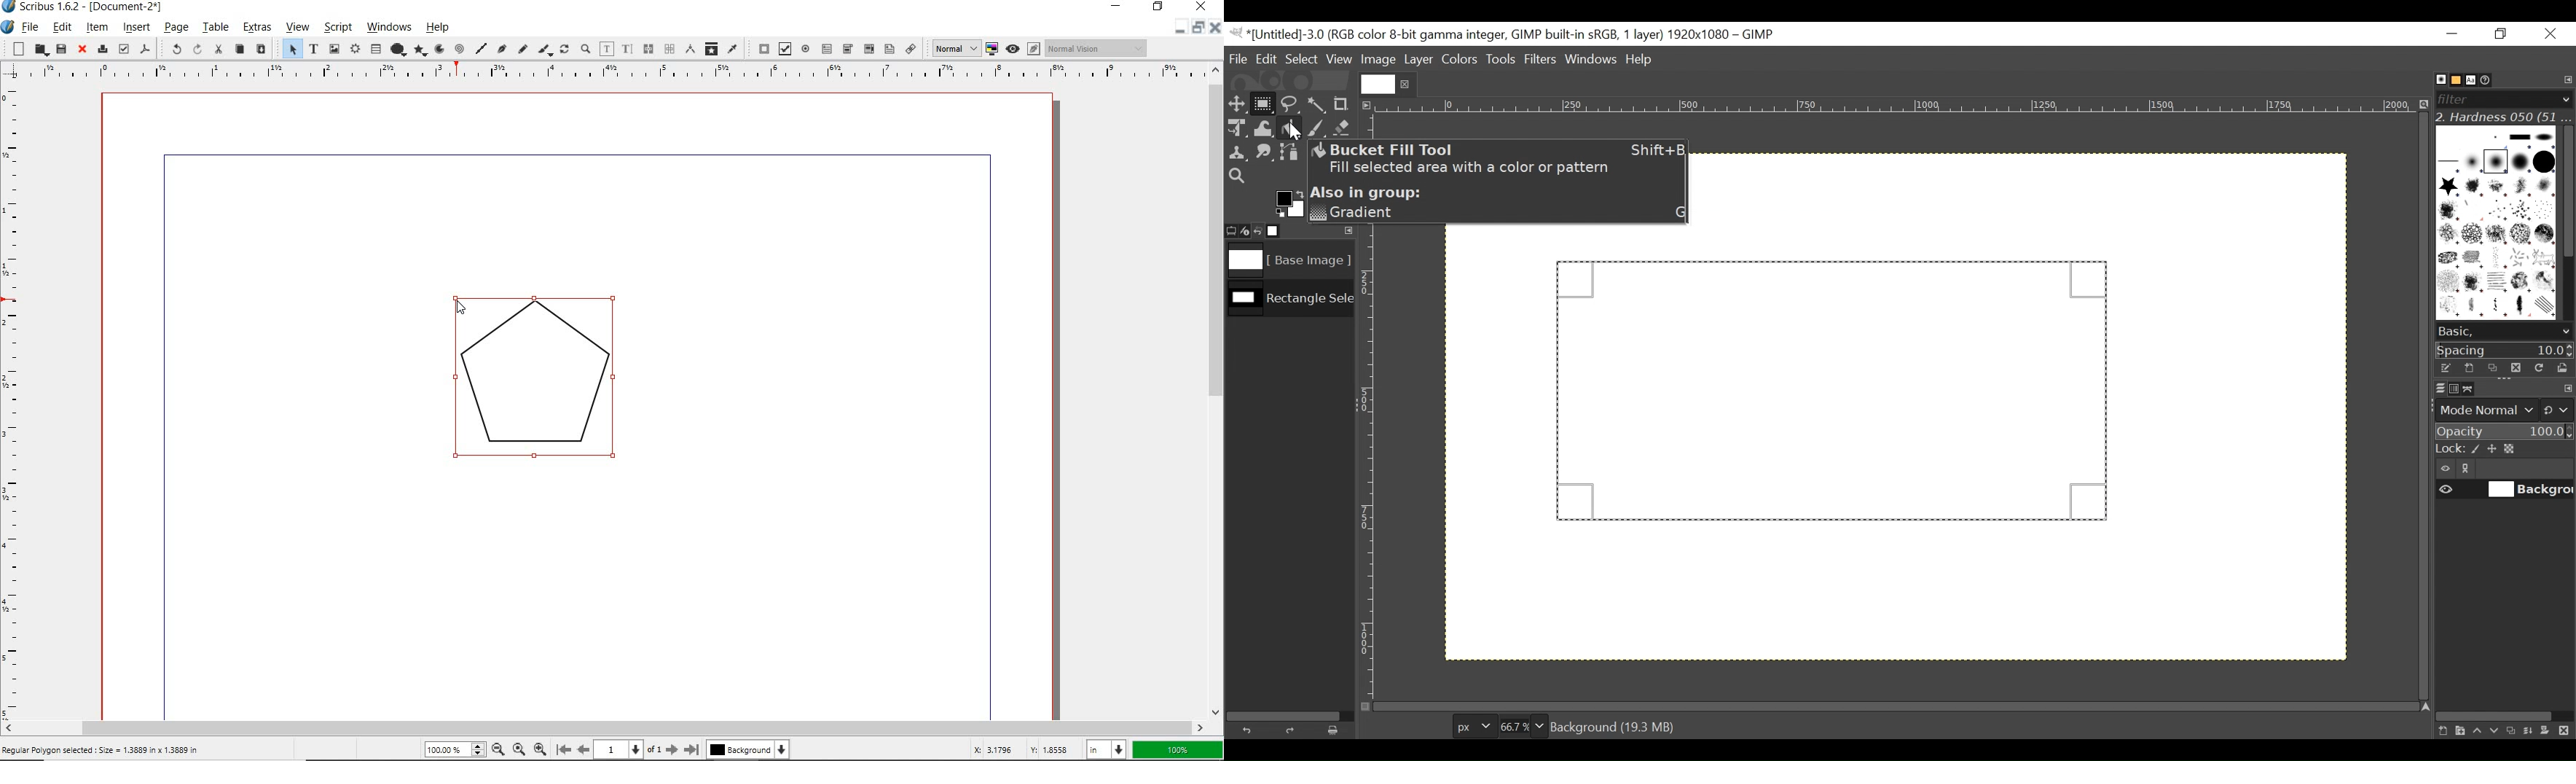 The image size is (2576, 784). I want to click on line, so click(480, 46).